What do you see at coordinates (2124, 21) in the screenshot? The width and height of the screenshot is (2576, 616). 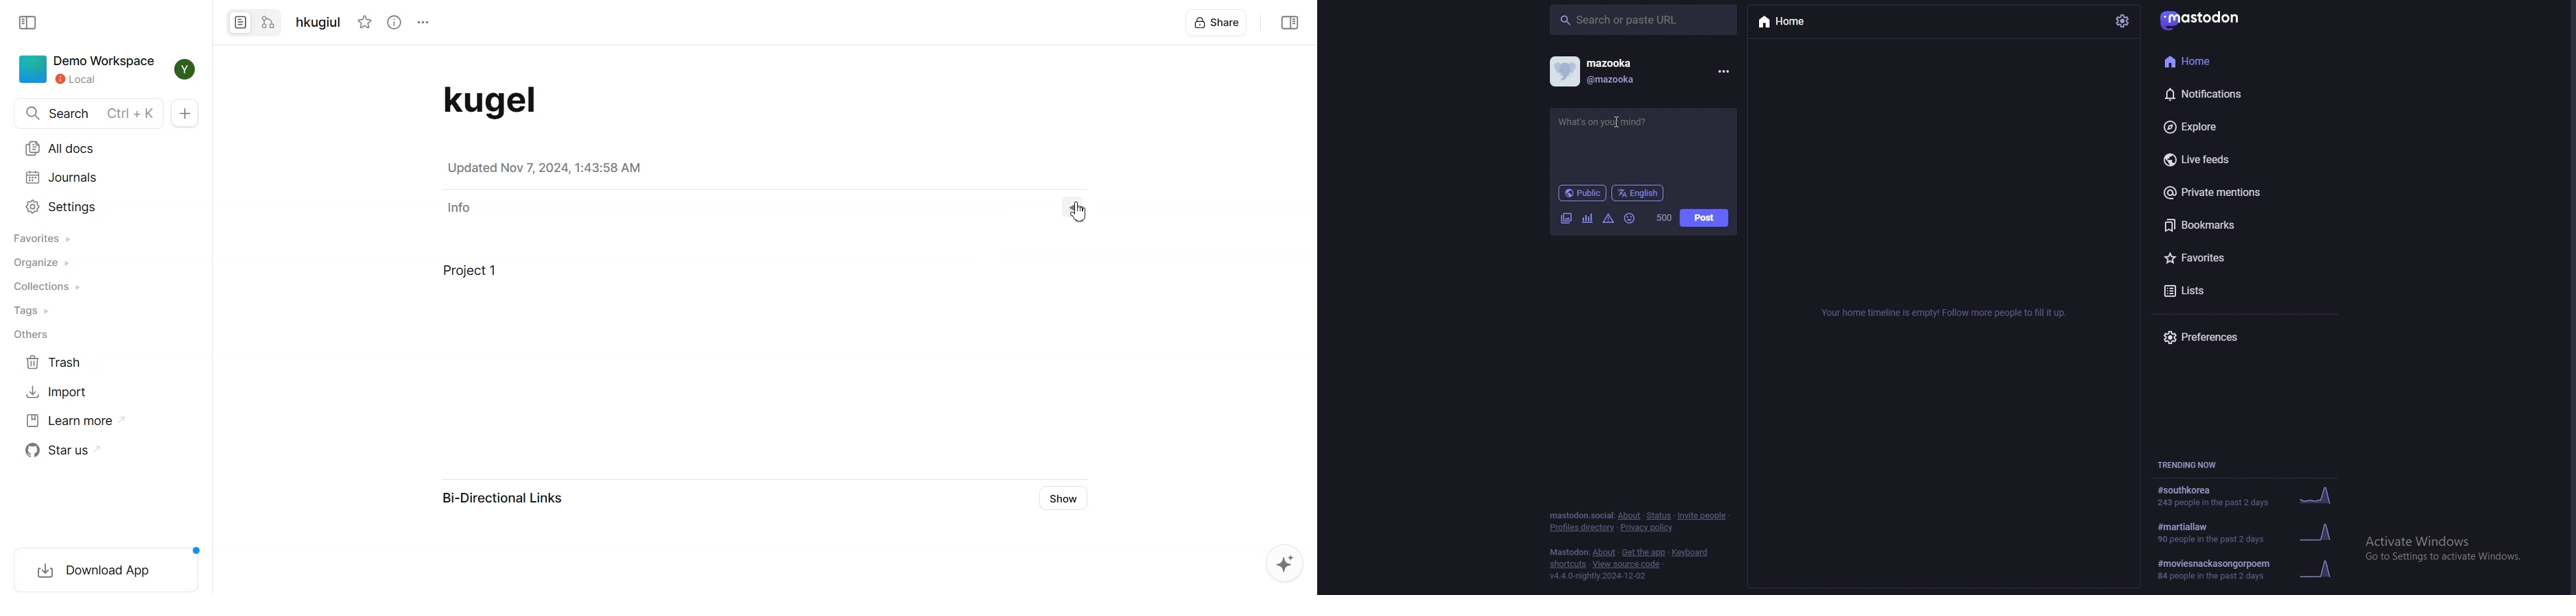 I see `settings` at bounding box center [2124, 21].